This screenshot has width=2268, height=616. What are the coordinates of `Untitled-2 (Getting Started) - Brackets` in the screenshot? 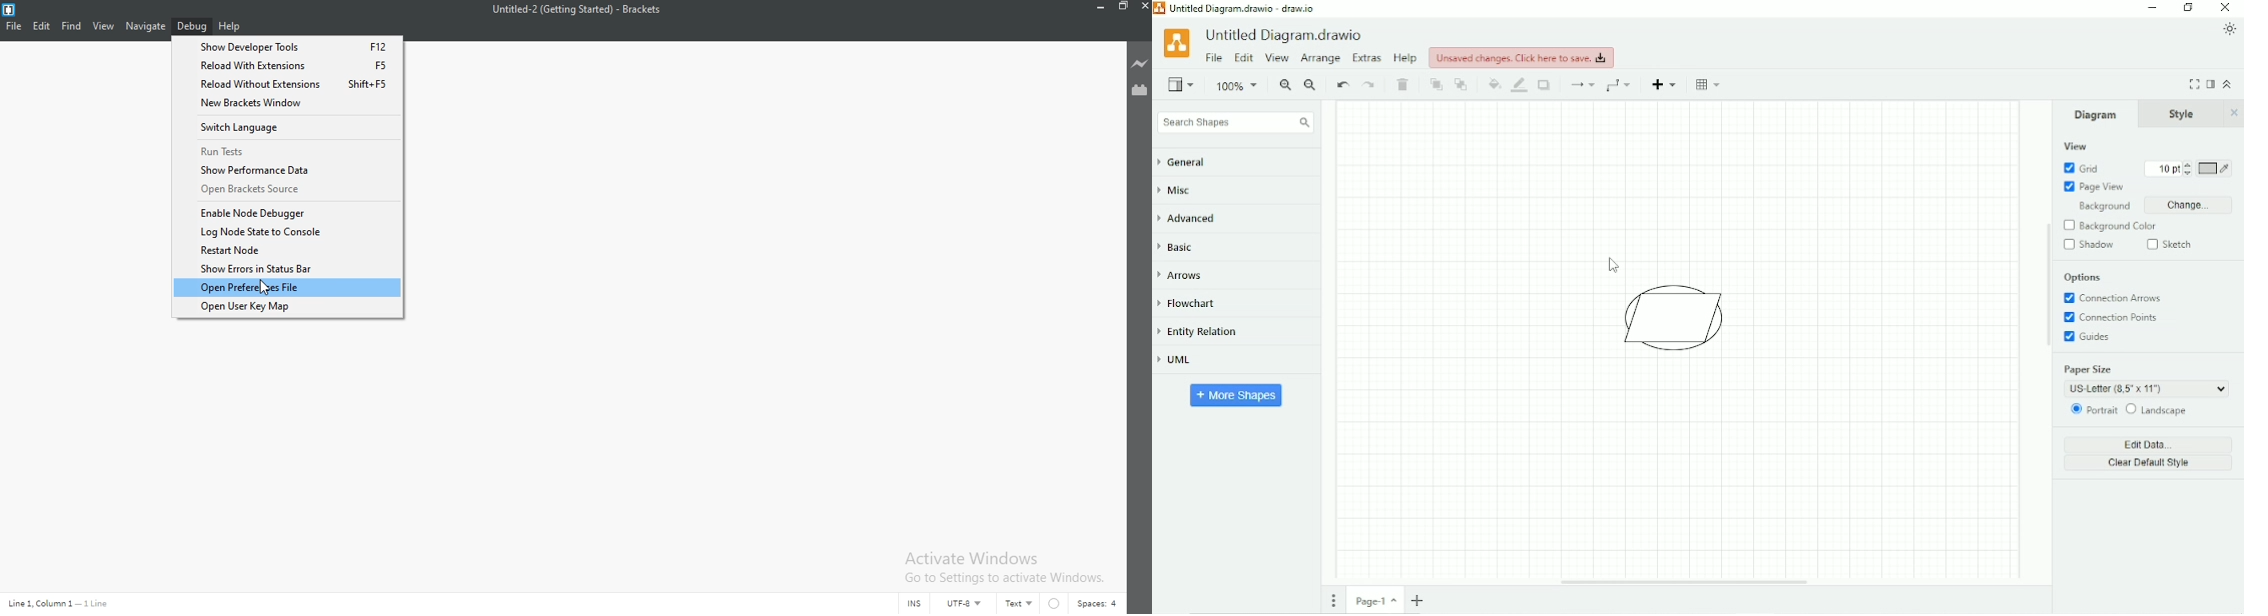 It's located at (577, 10).